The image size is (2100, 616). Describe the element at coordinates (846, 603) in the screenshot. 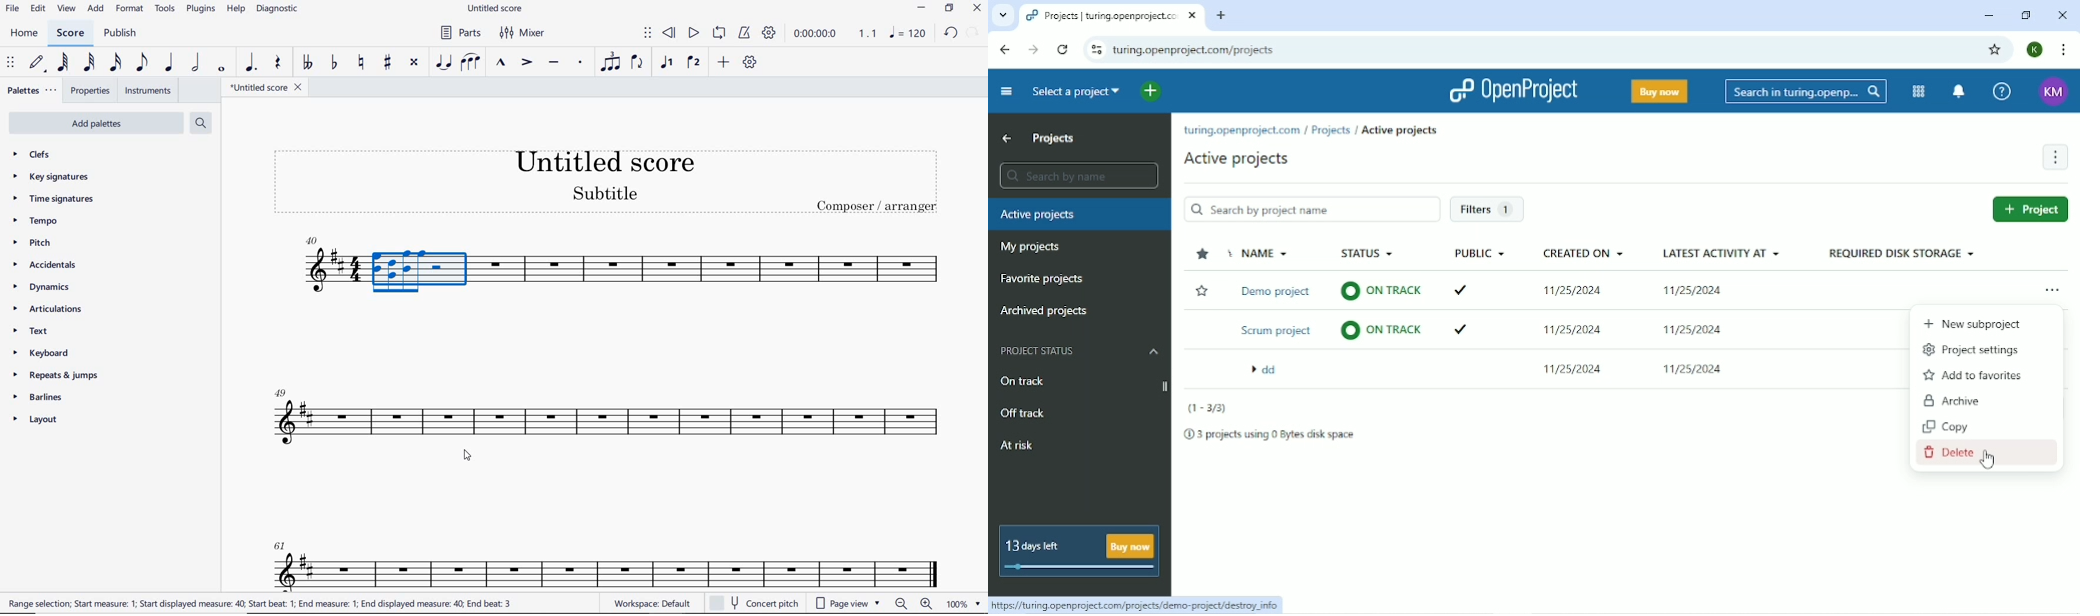

I see `page view` at that location.